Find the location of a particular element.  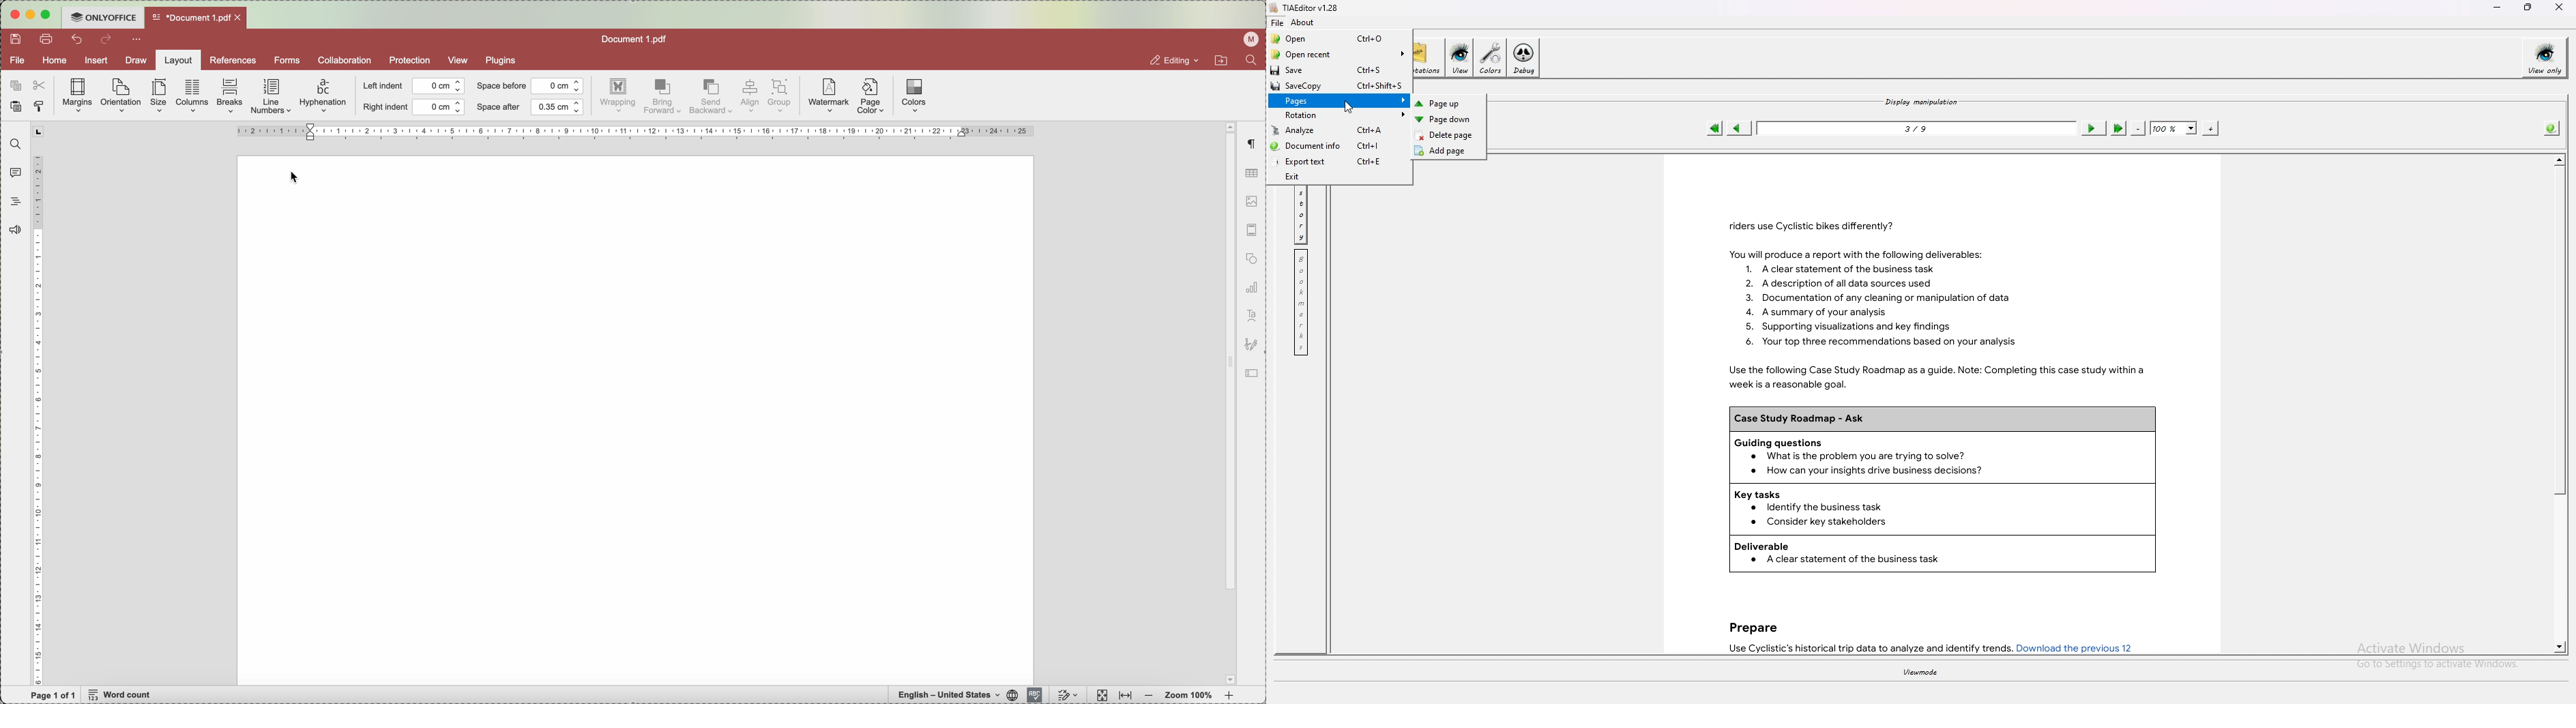

forms is located at coordinates (287, 60).